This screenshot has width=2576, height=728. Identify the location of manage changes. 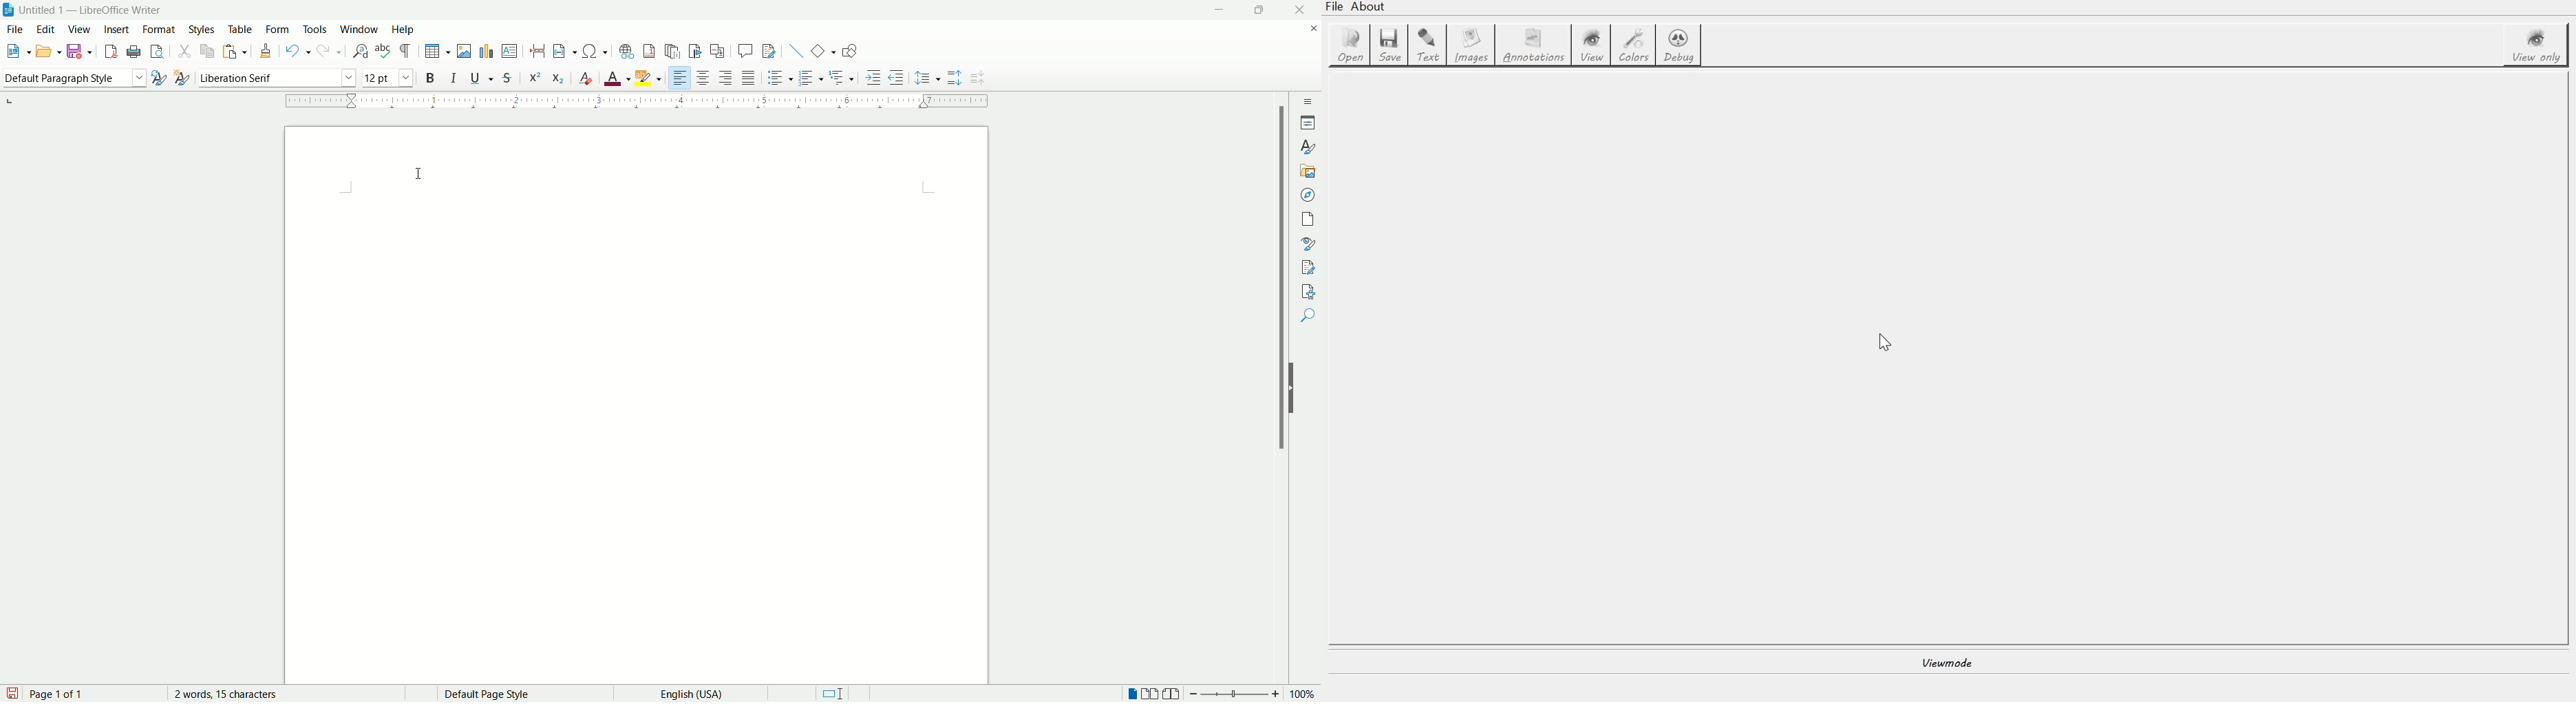
(1308, 267).